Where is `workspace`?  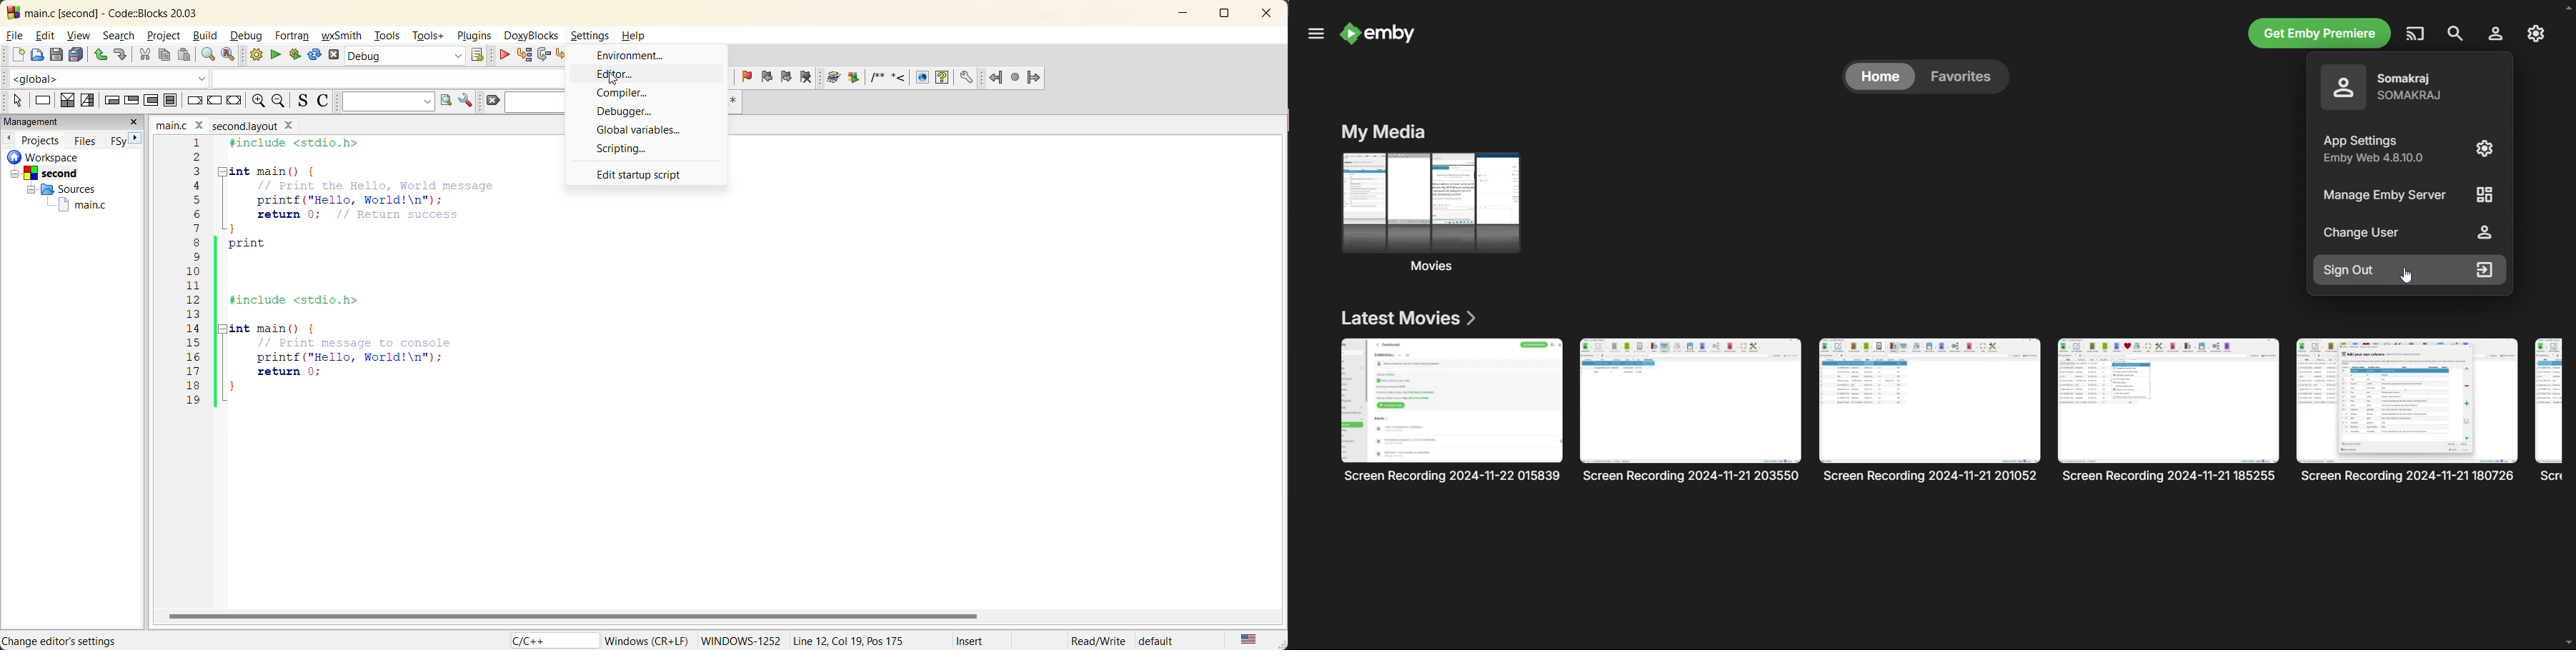
workspace is located at coordinates (56, 156).